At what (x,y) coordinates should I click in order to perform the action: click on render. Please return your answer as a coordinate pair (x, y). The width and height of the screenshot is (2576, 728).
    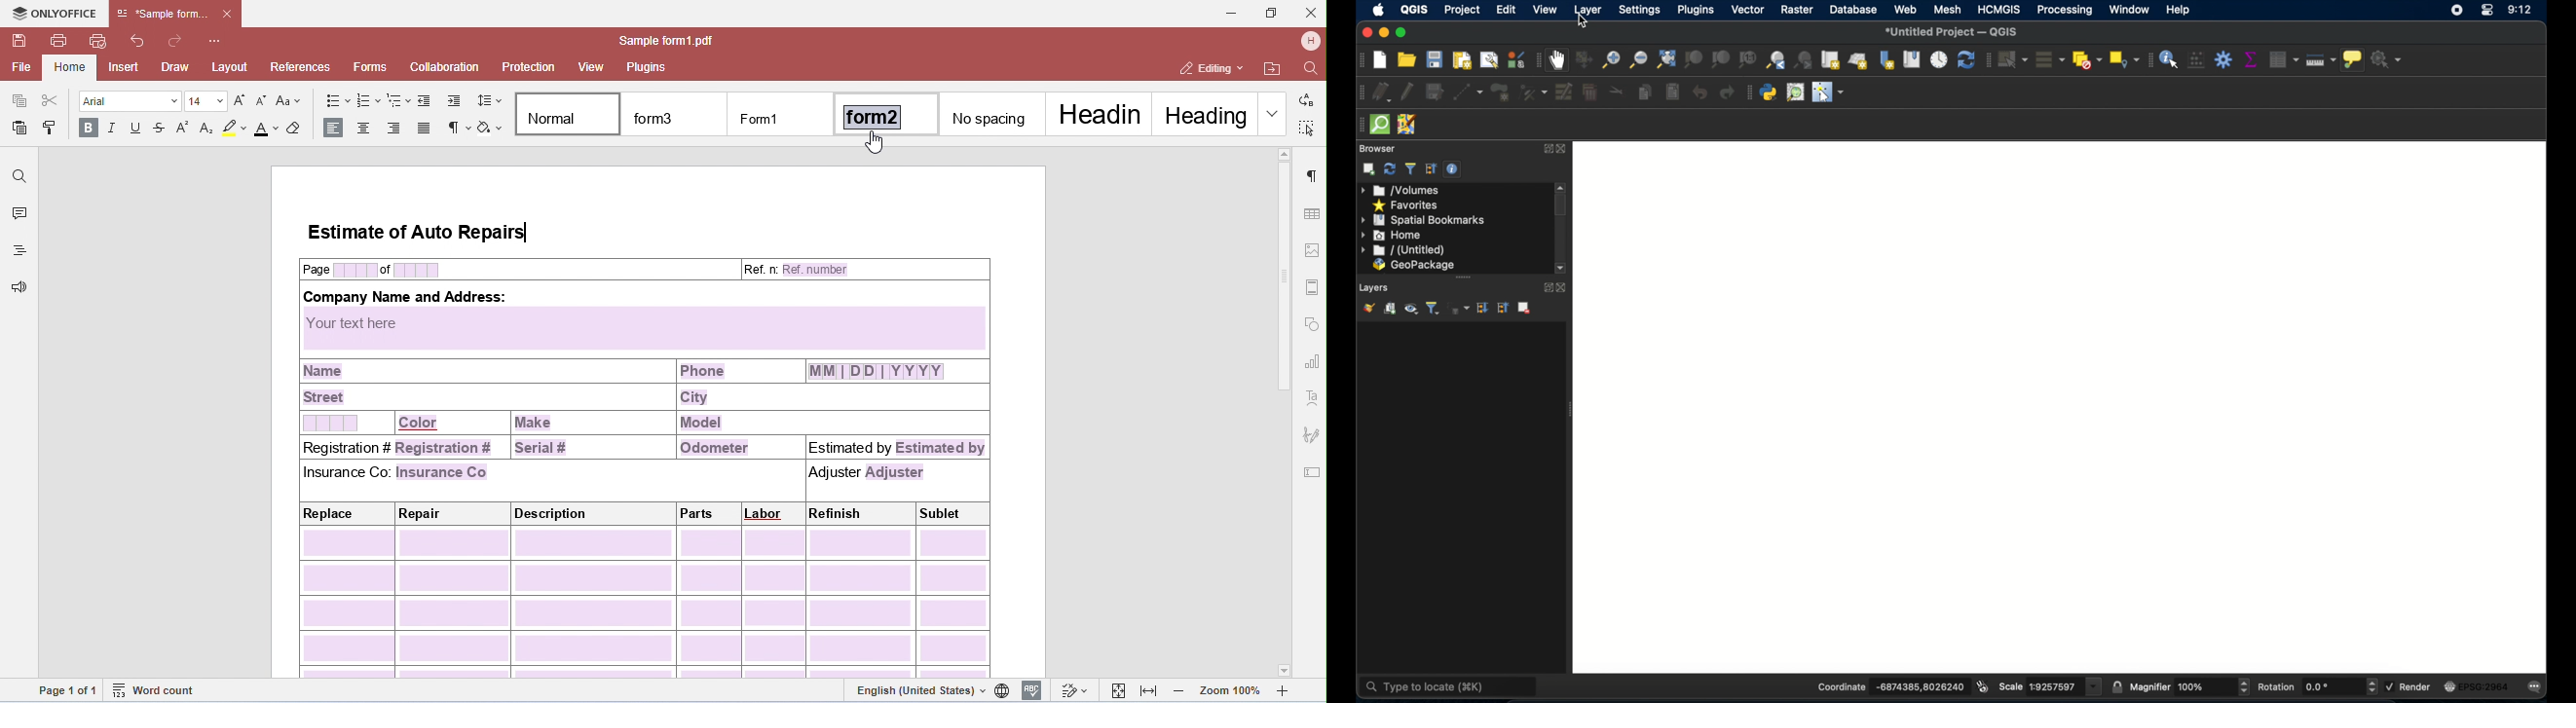
    Looking at the image, I should click on (2409, 686).